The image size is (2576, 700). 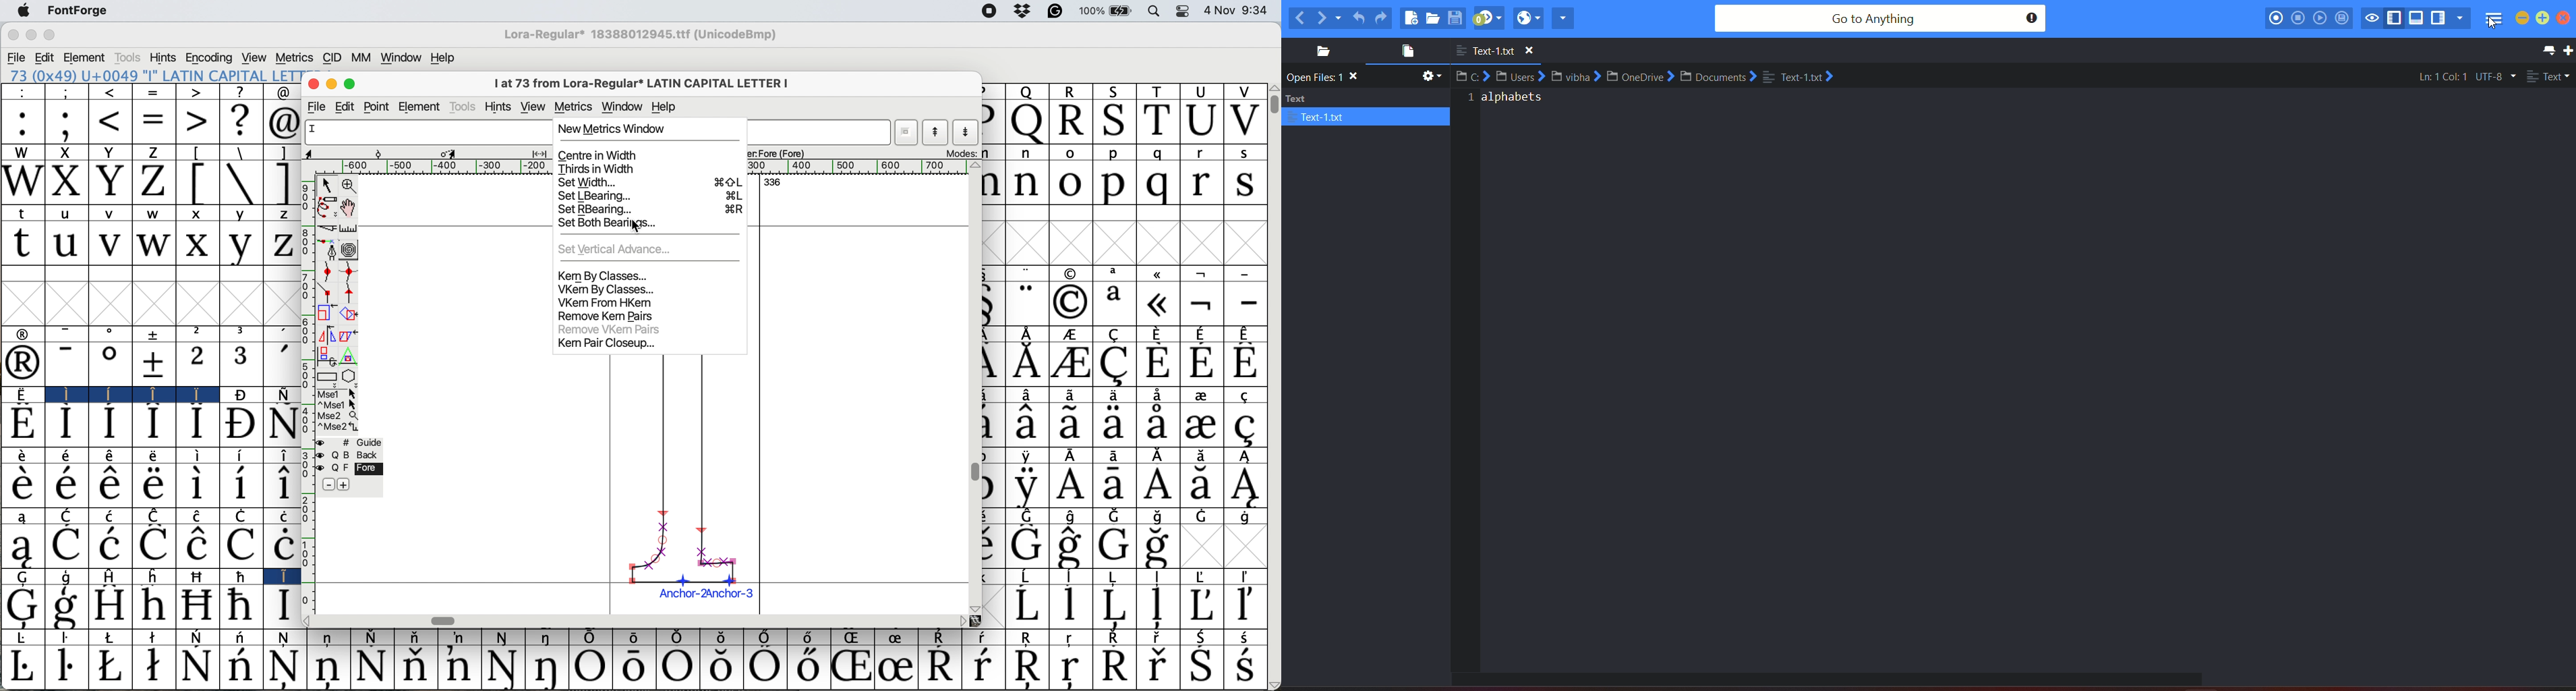 I want to click on <, so click(x=111, y=92).